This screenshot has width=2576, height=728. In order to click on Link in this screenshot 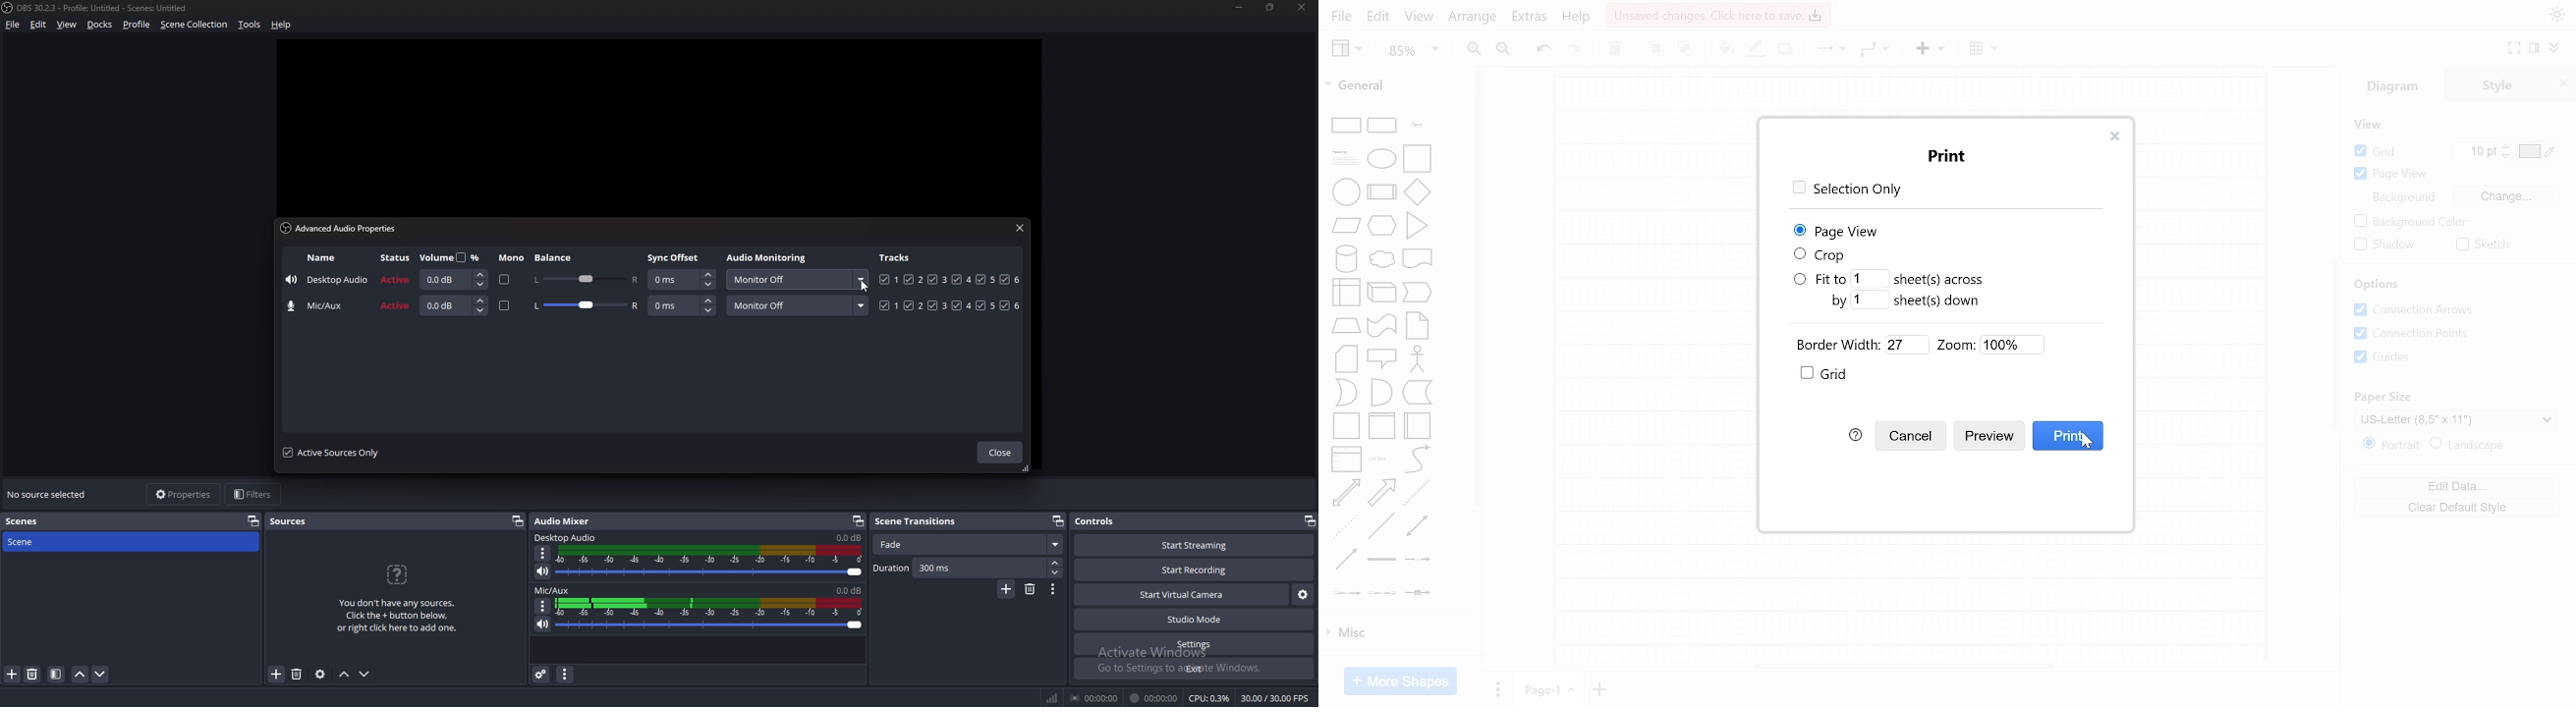, I will do `click(1381, 559)`.